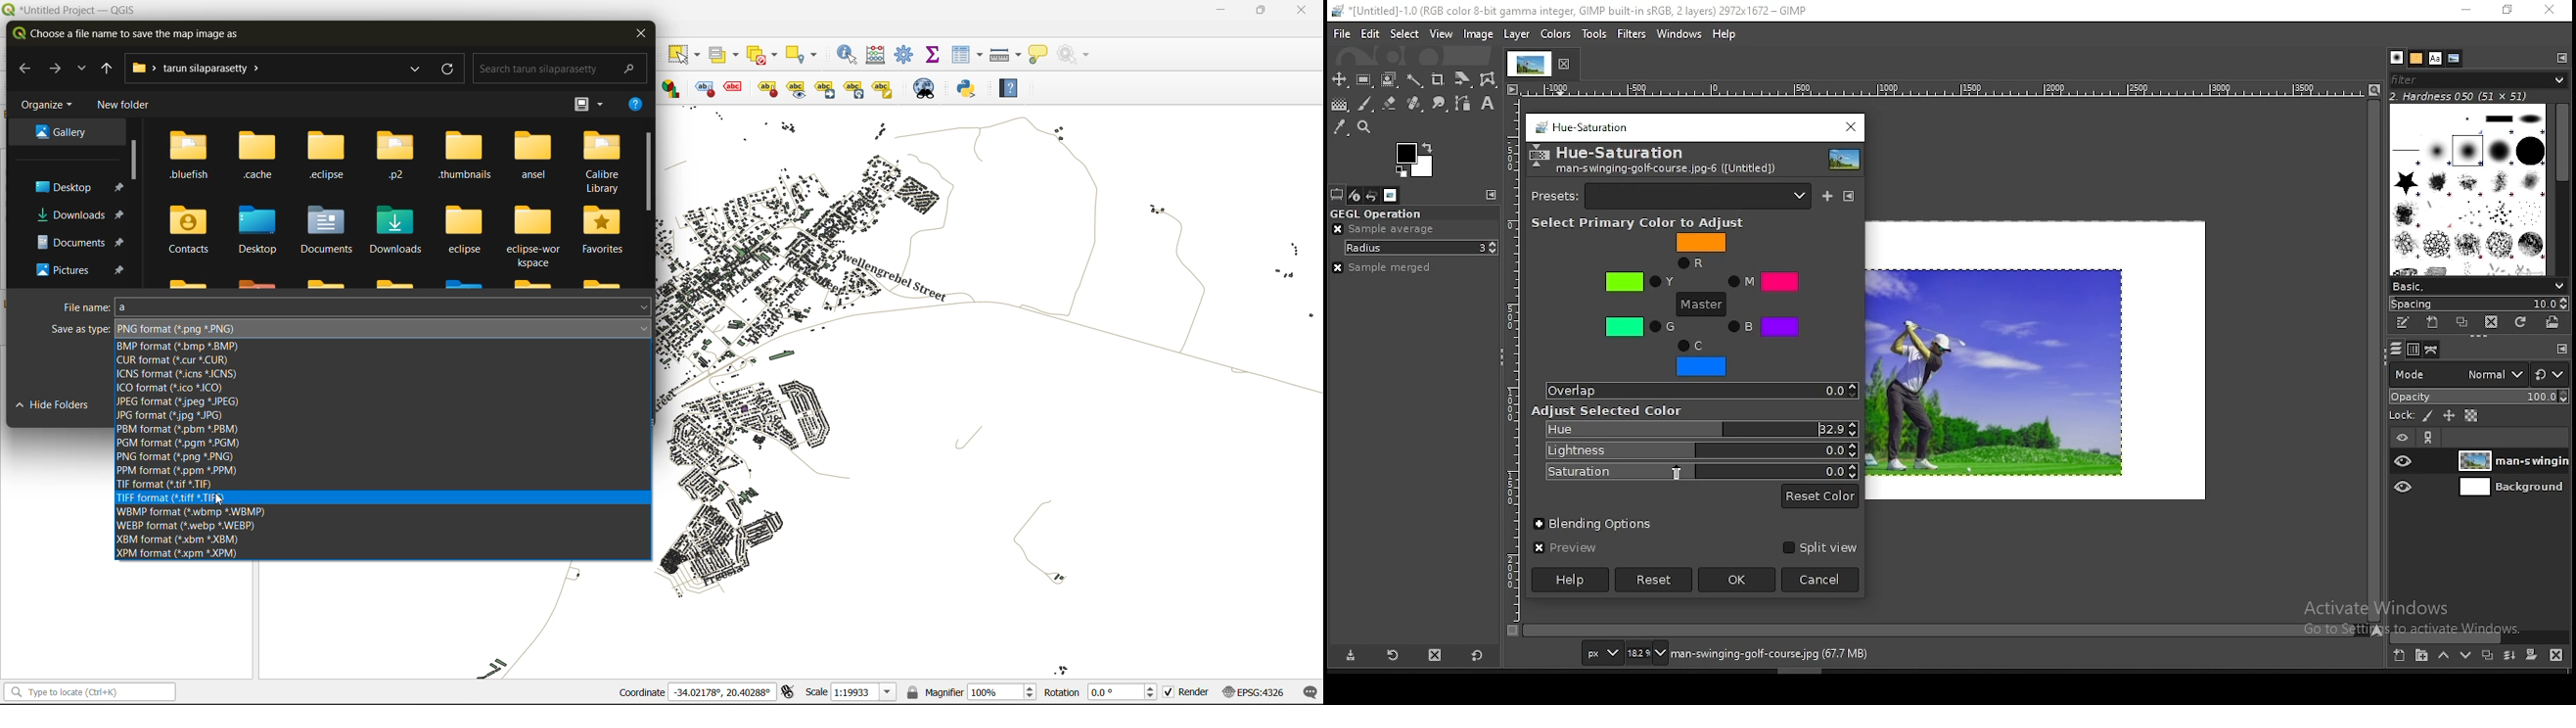  Describe the element at coordinates (25, 67) in the screenshot. I see `back` at that location.